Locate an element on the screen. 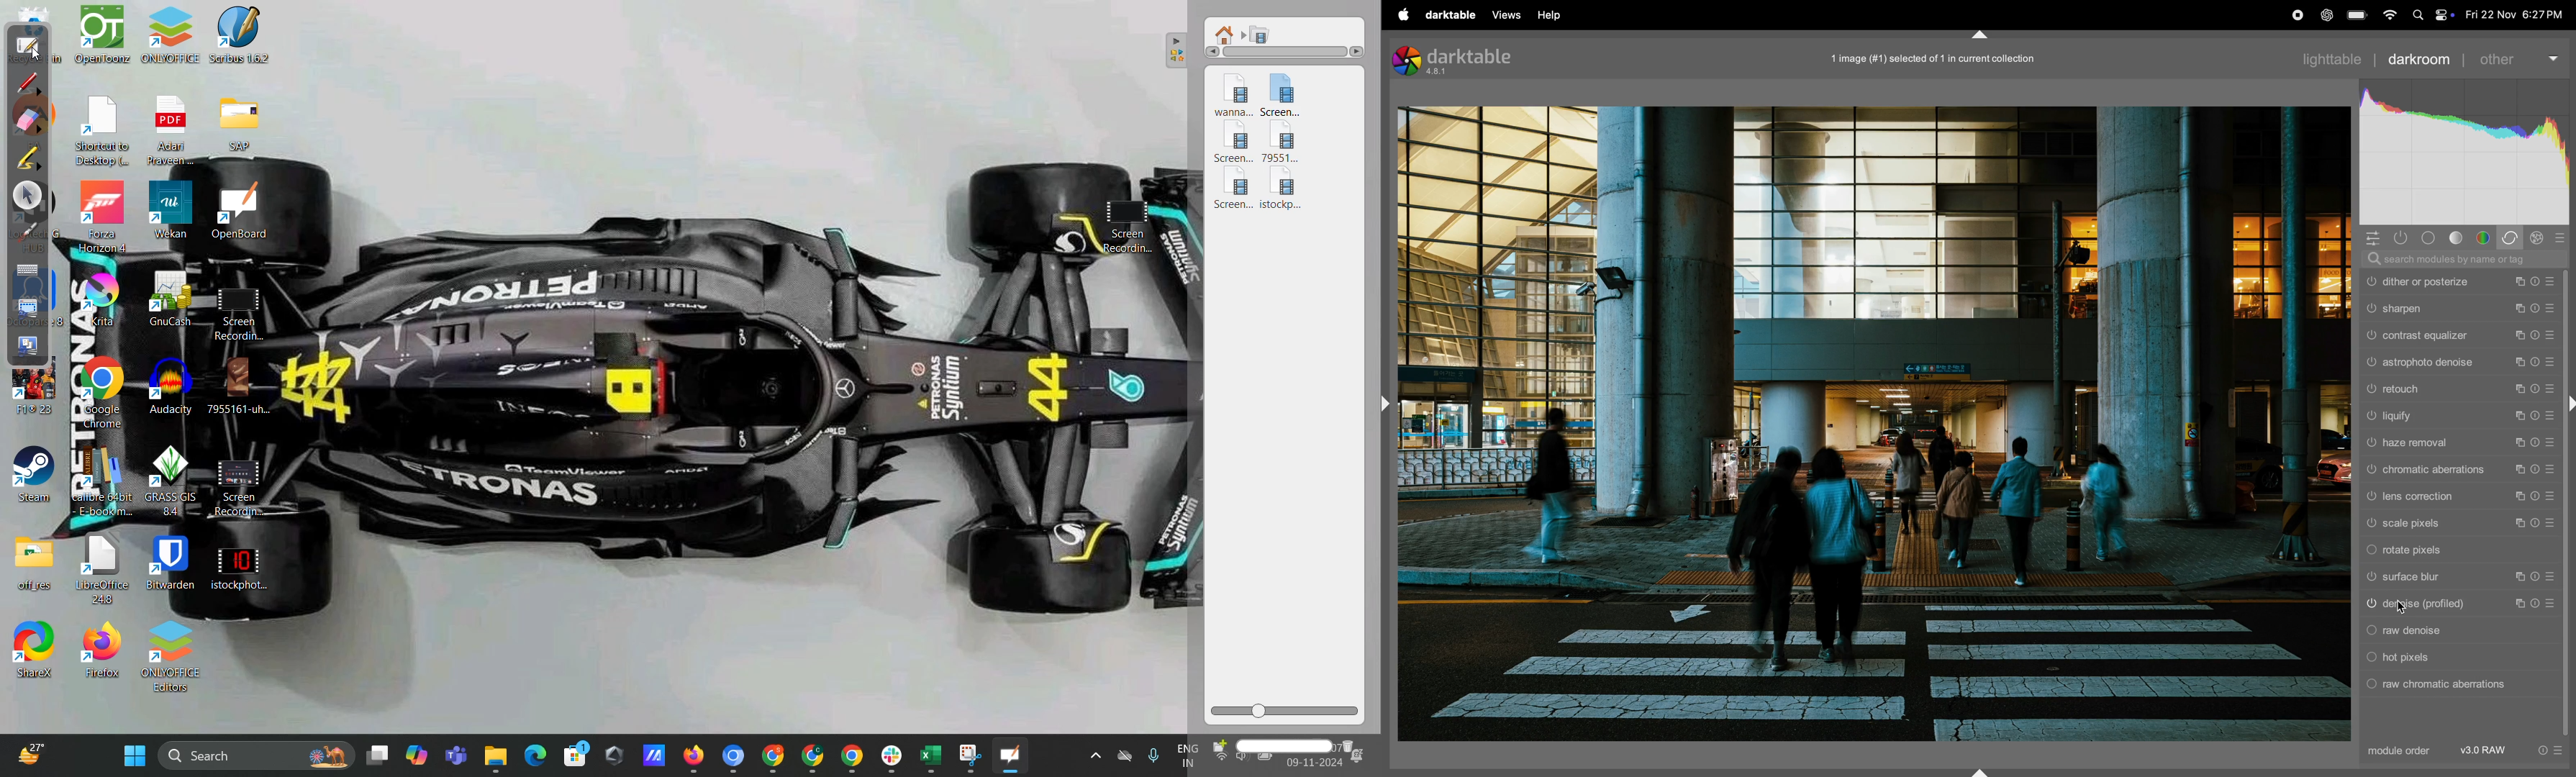 The width and height of the screenshot is (2576, 784). minimized Openboard is located at coordinates (1014, 756).